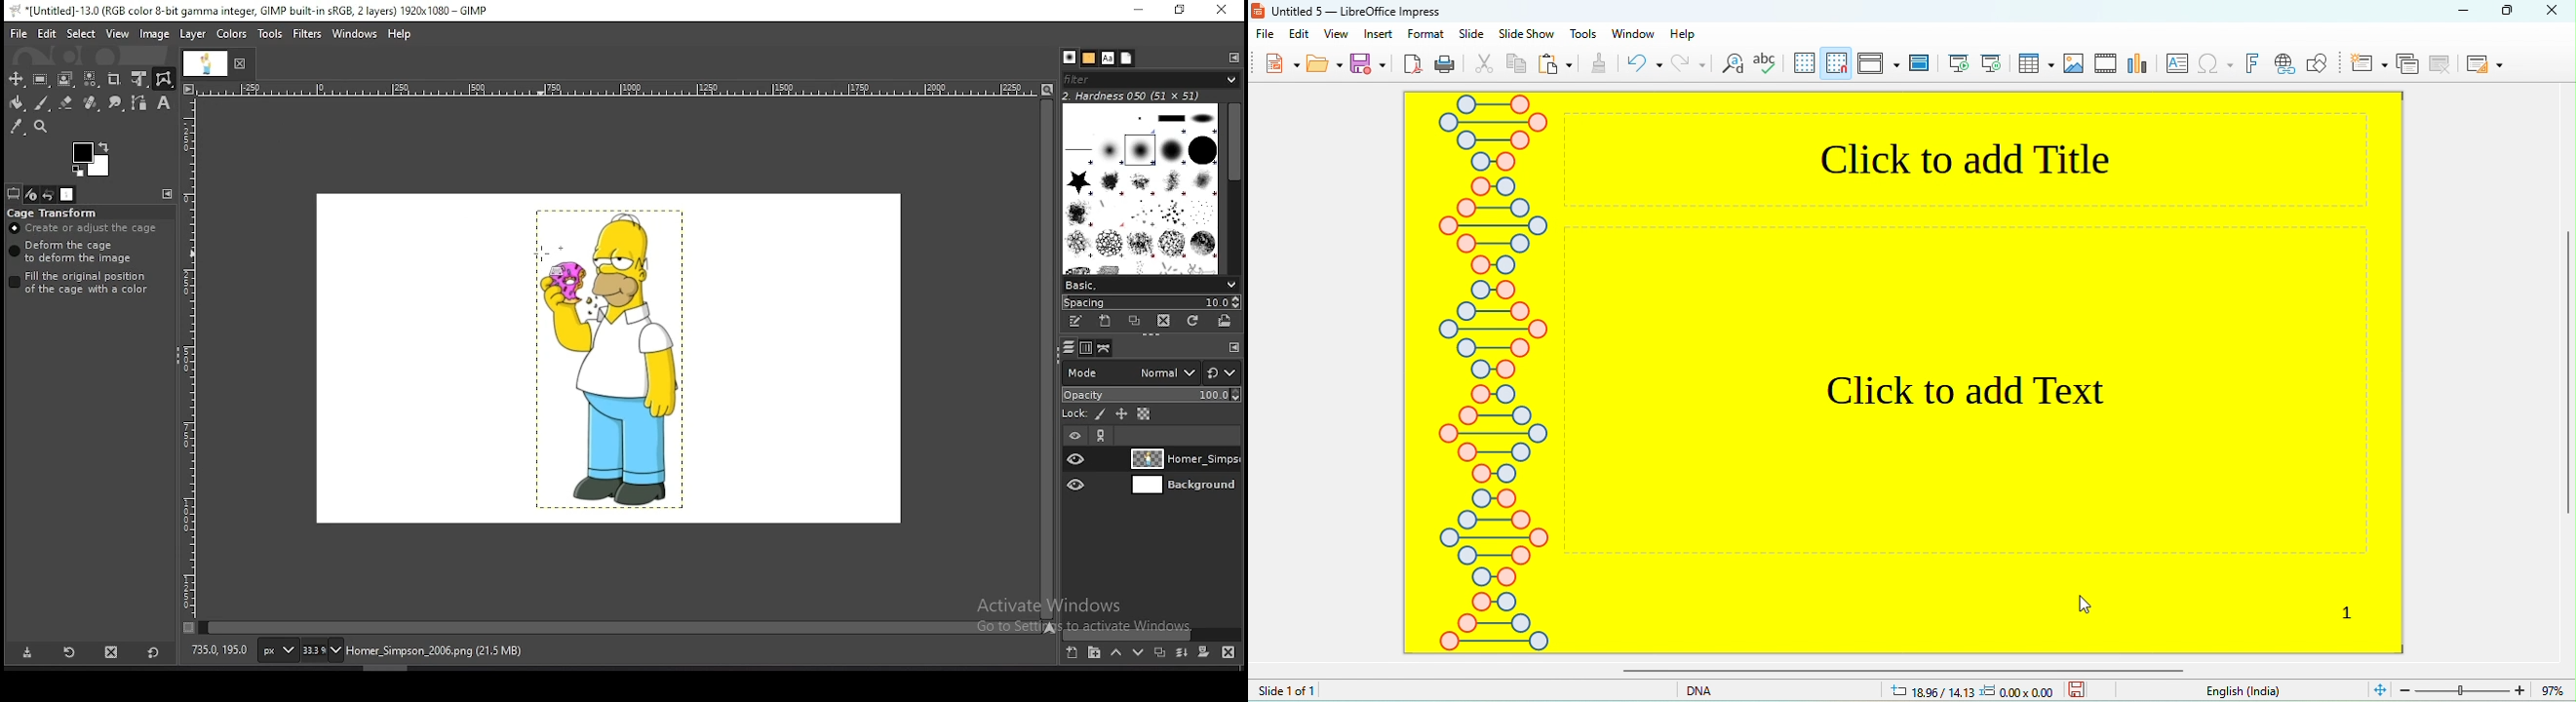  What do you see at coordinates (1151, 81) in the screenshot?
I see `filter brushes` at bounding box center [1151, 81].